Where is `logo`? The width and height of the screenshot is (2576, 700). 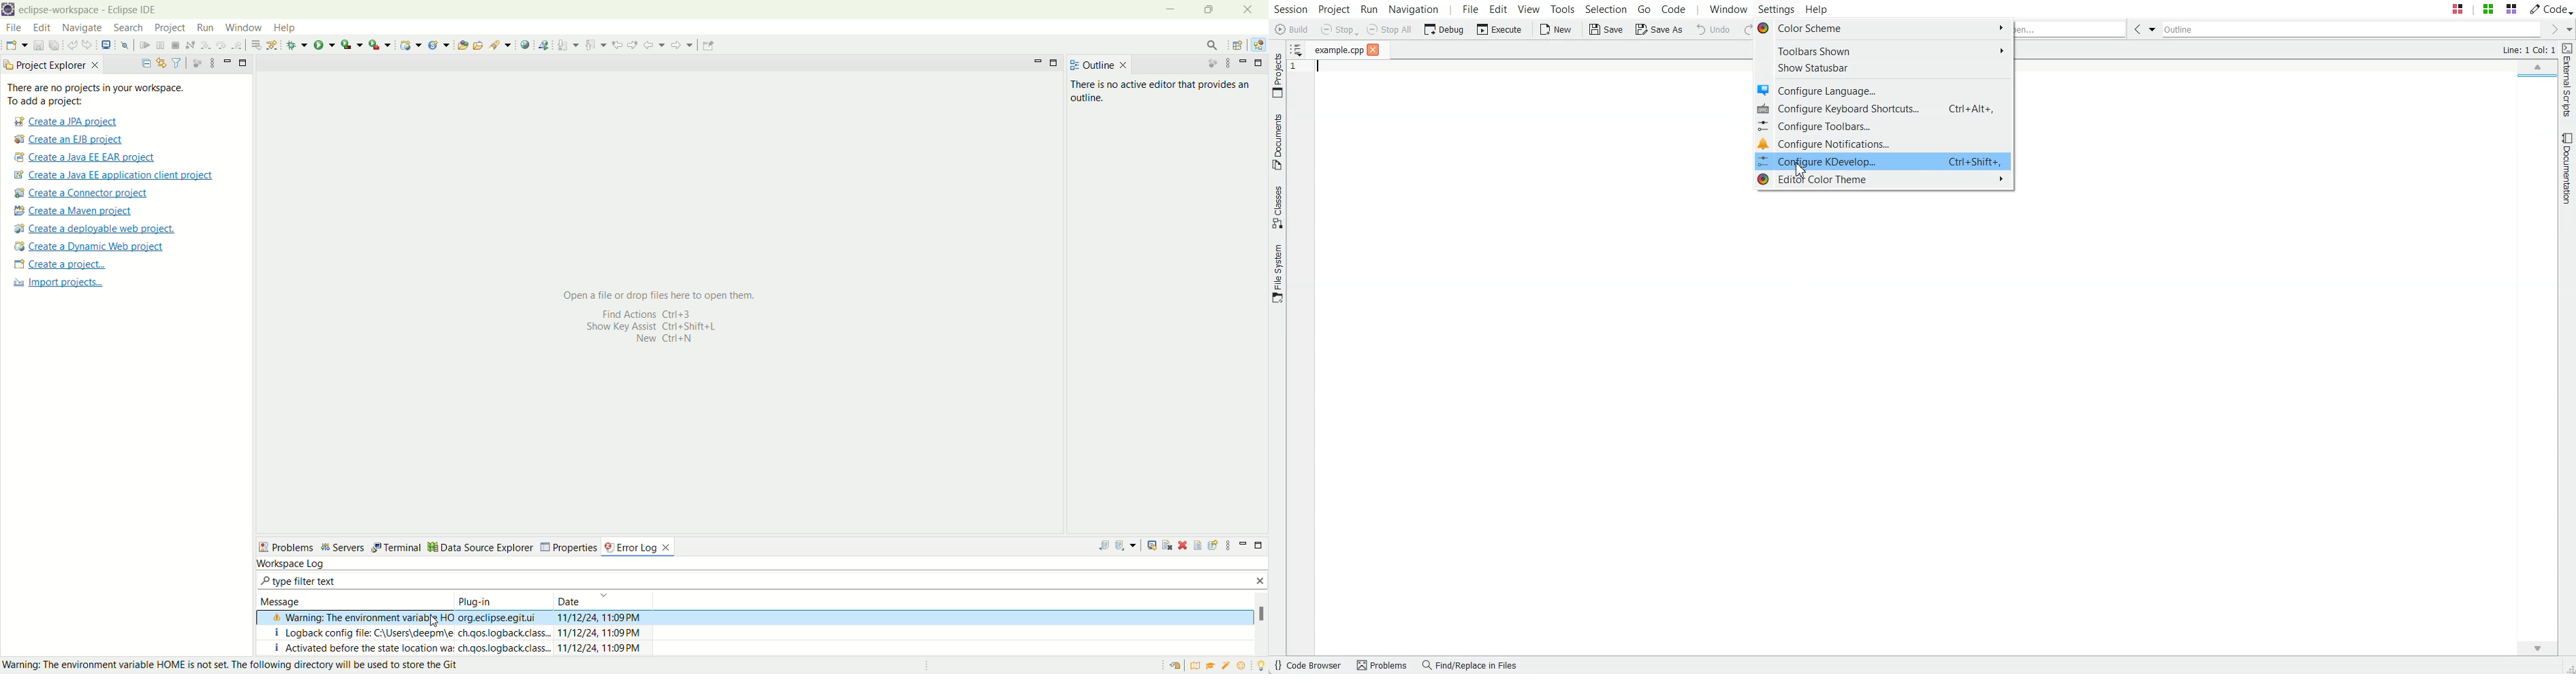 logo is located at coordinates (8, 9).